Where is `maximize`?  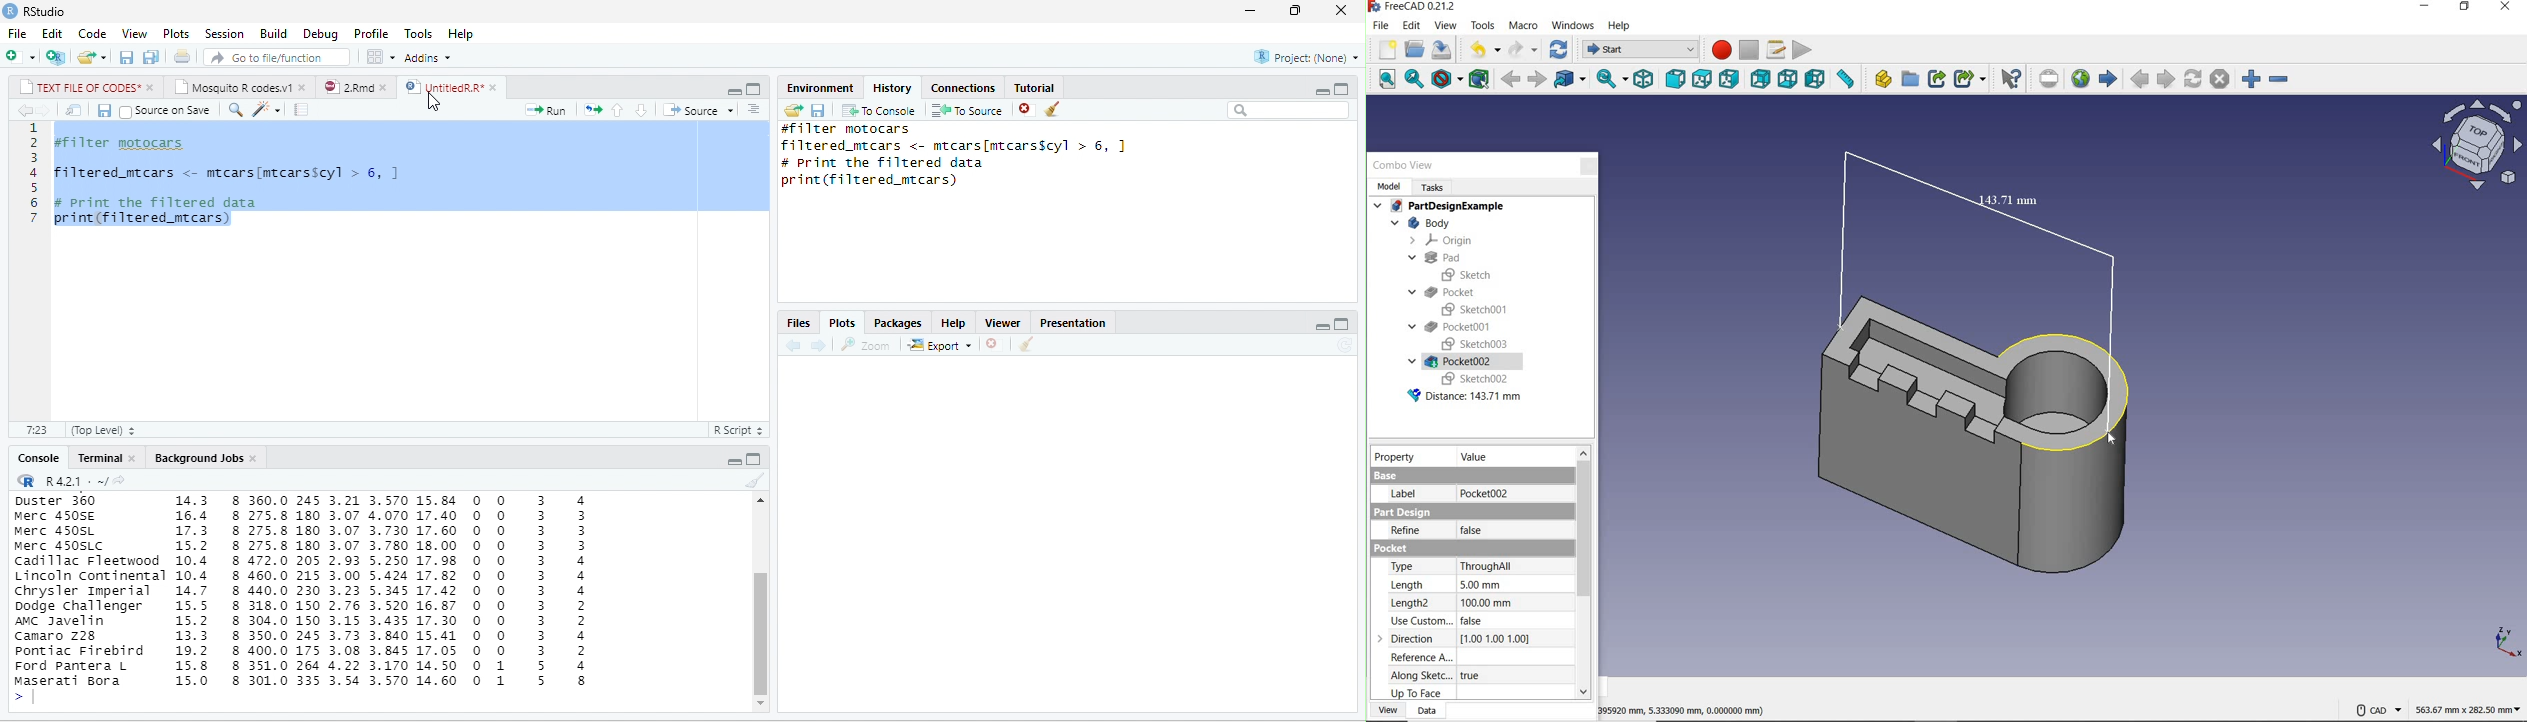 maximize is located at coordinates (1342, 324).